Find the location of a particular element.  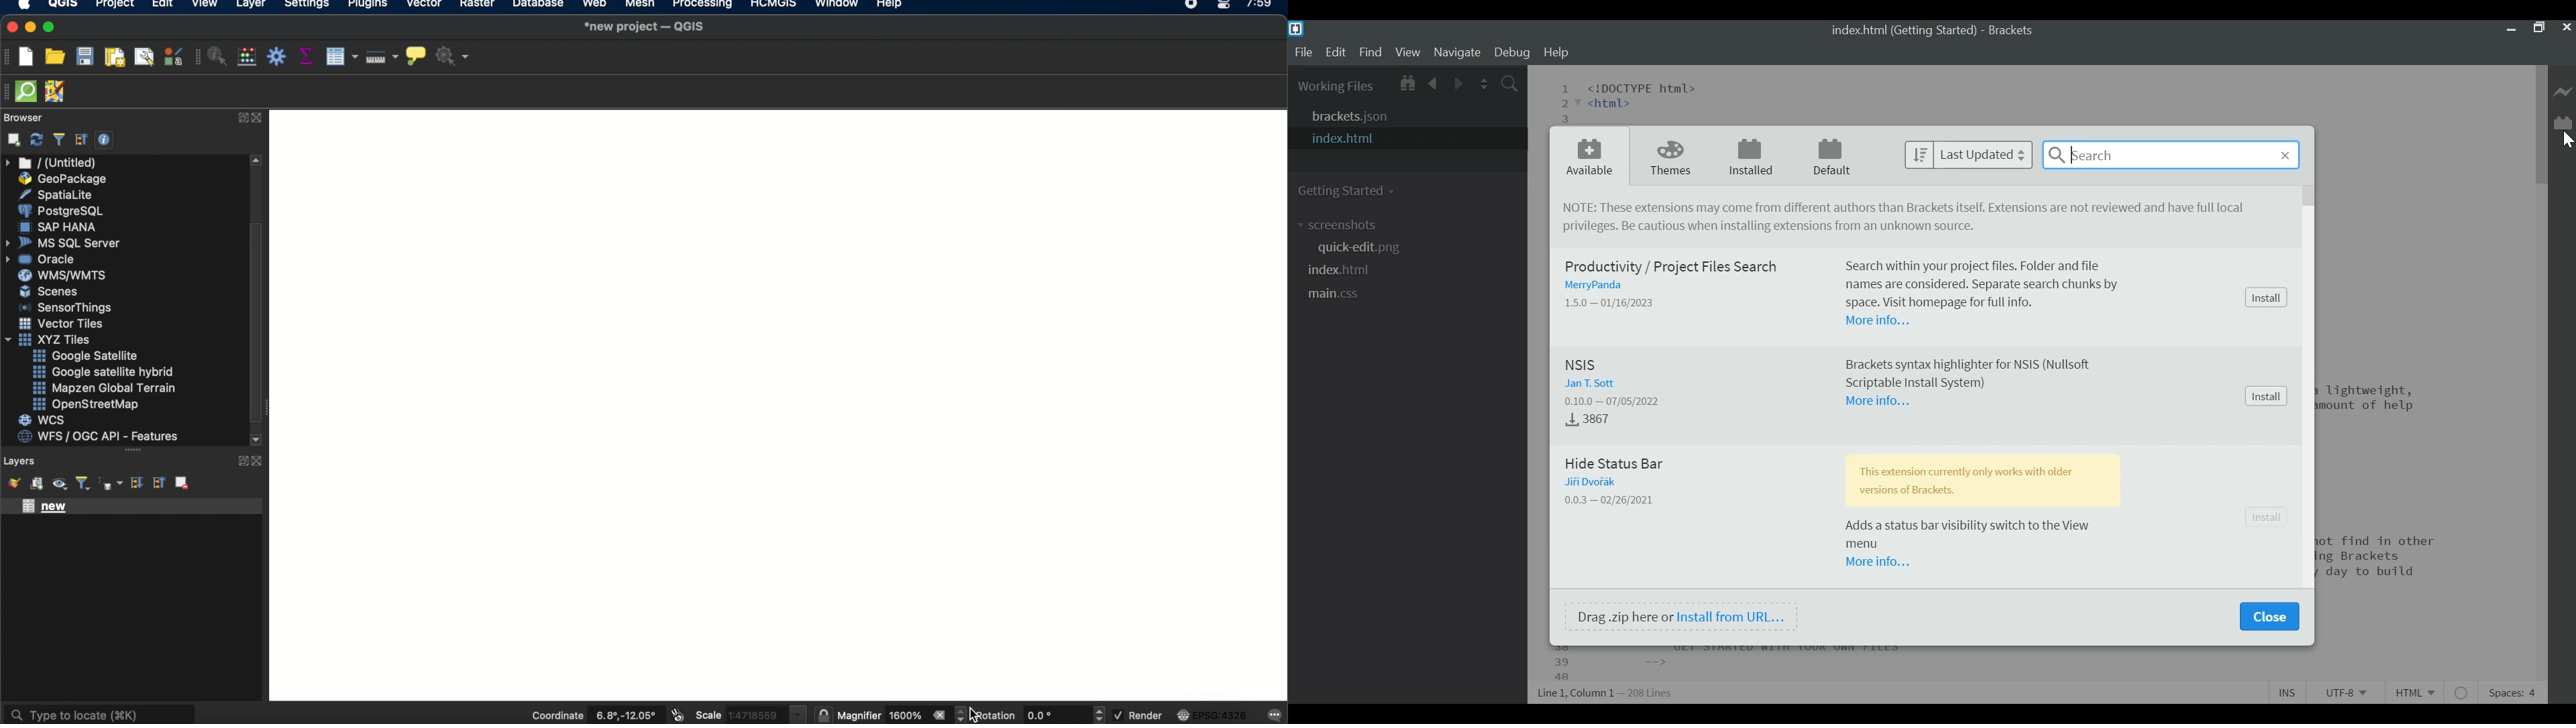

mapzen global terrain is located at coordinates (105, 388).